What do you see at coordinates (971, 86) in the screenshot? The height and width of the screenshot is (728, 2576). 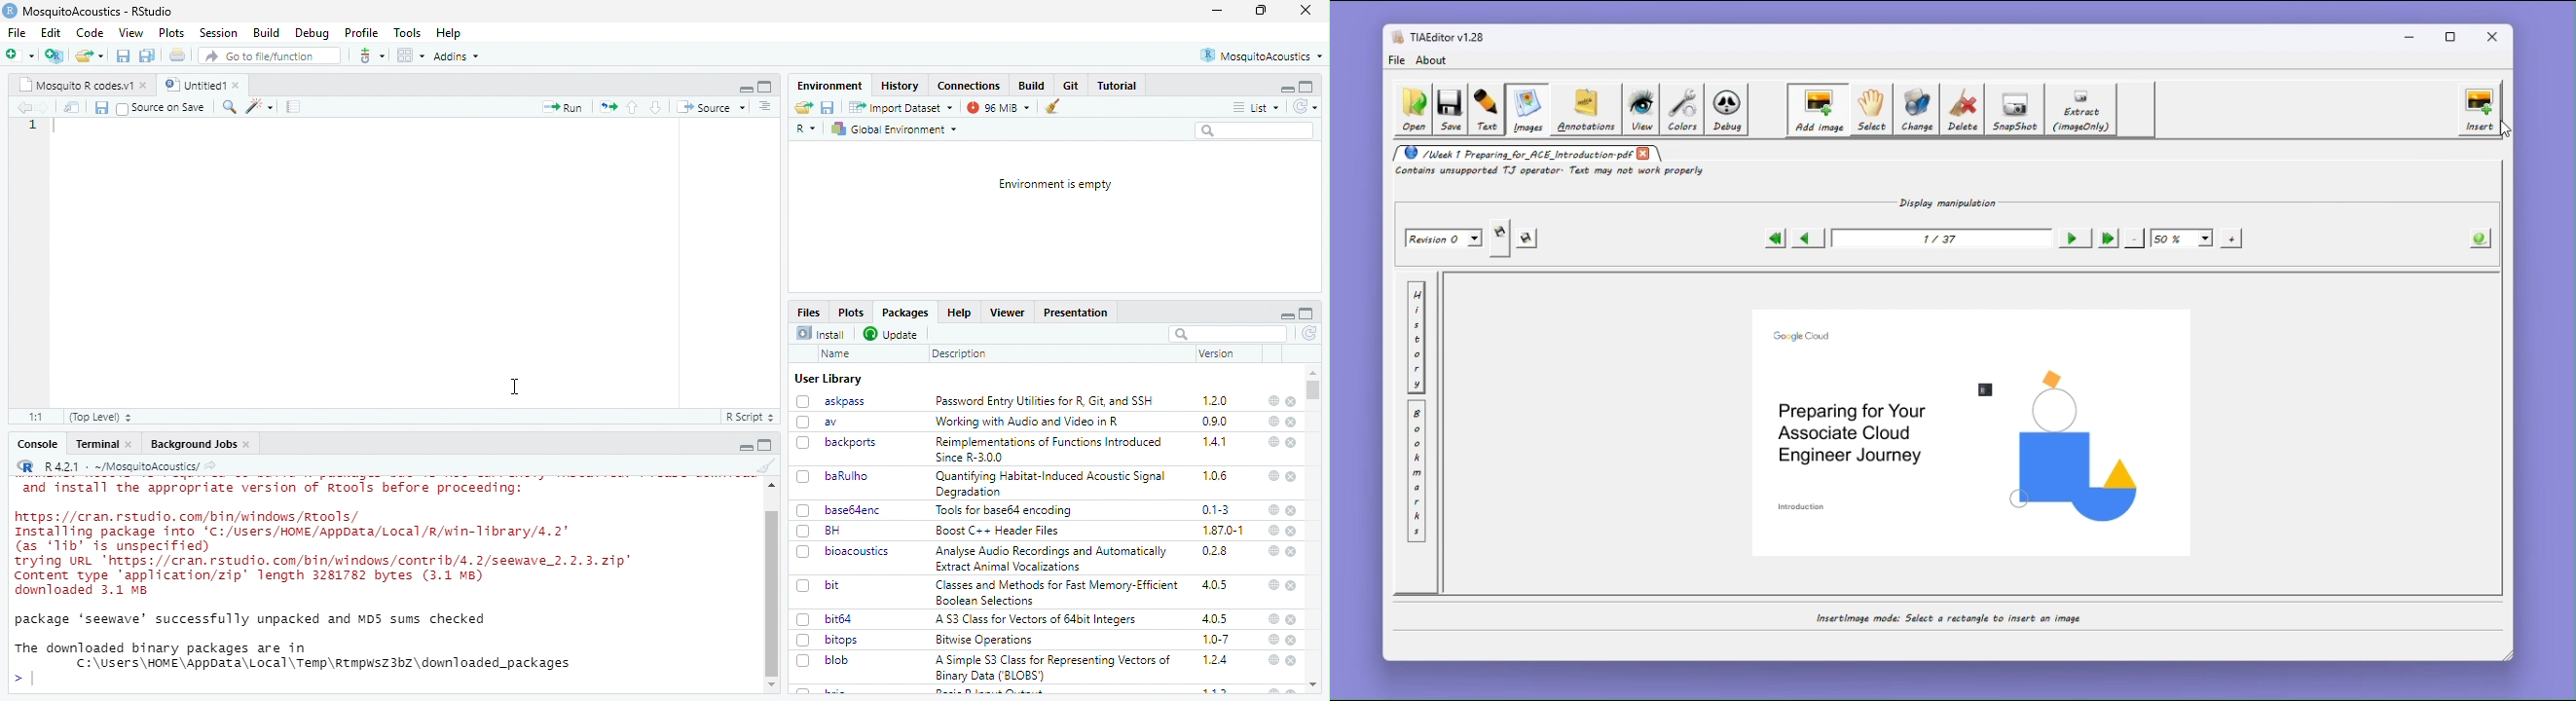 I see `Connections` at bounding box center [971, 86].